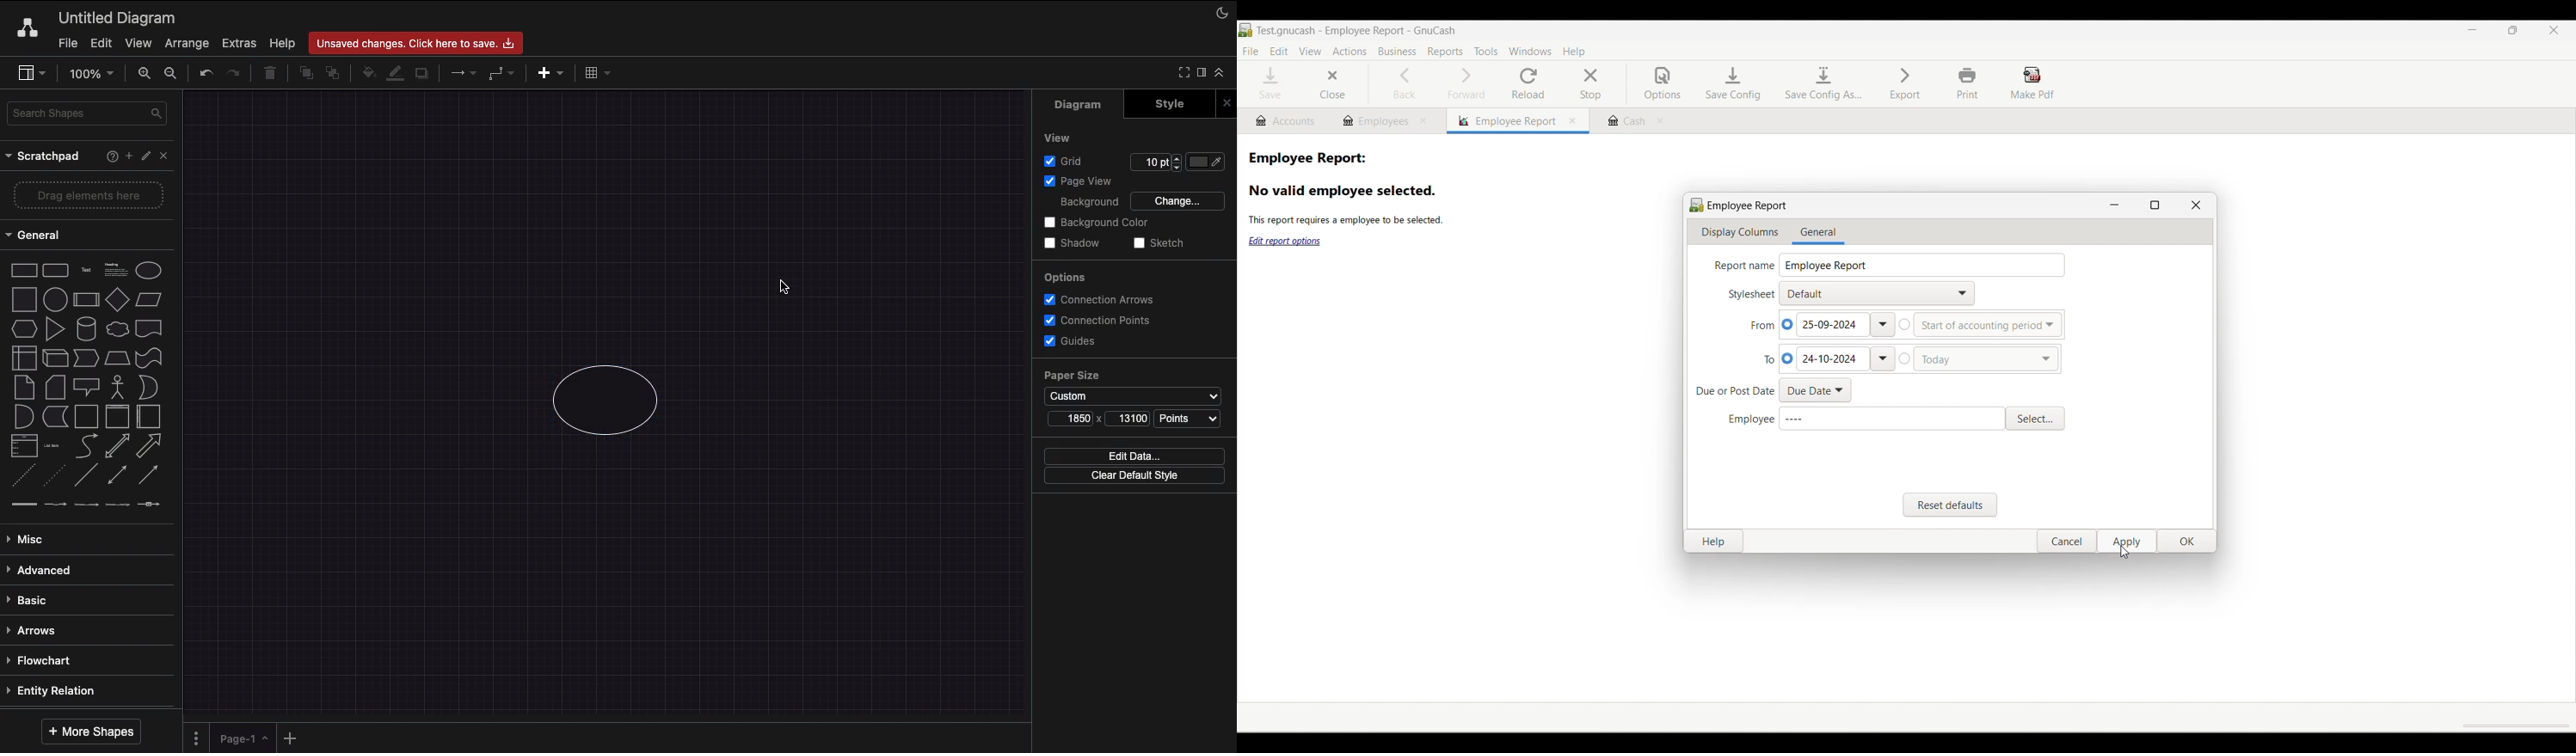 The height and width of the screenshot is (756, 2576). What do you see at coordinates (395, 71) in the screenshot?
I see `Line color` at bounding box center [395, 71].